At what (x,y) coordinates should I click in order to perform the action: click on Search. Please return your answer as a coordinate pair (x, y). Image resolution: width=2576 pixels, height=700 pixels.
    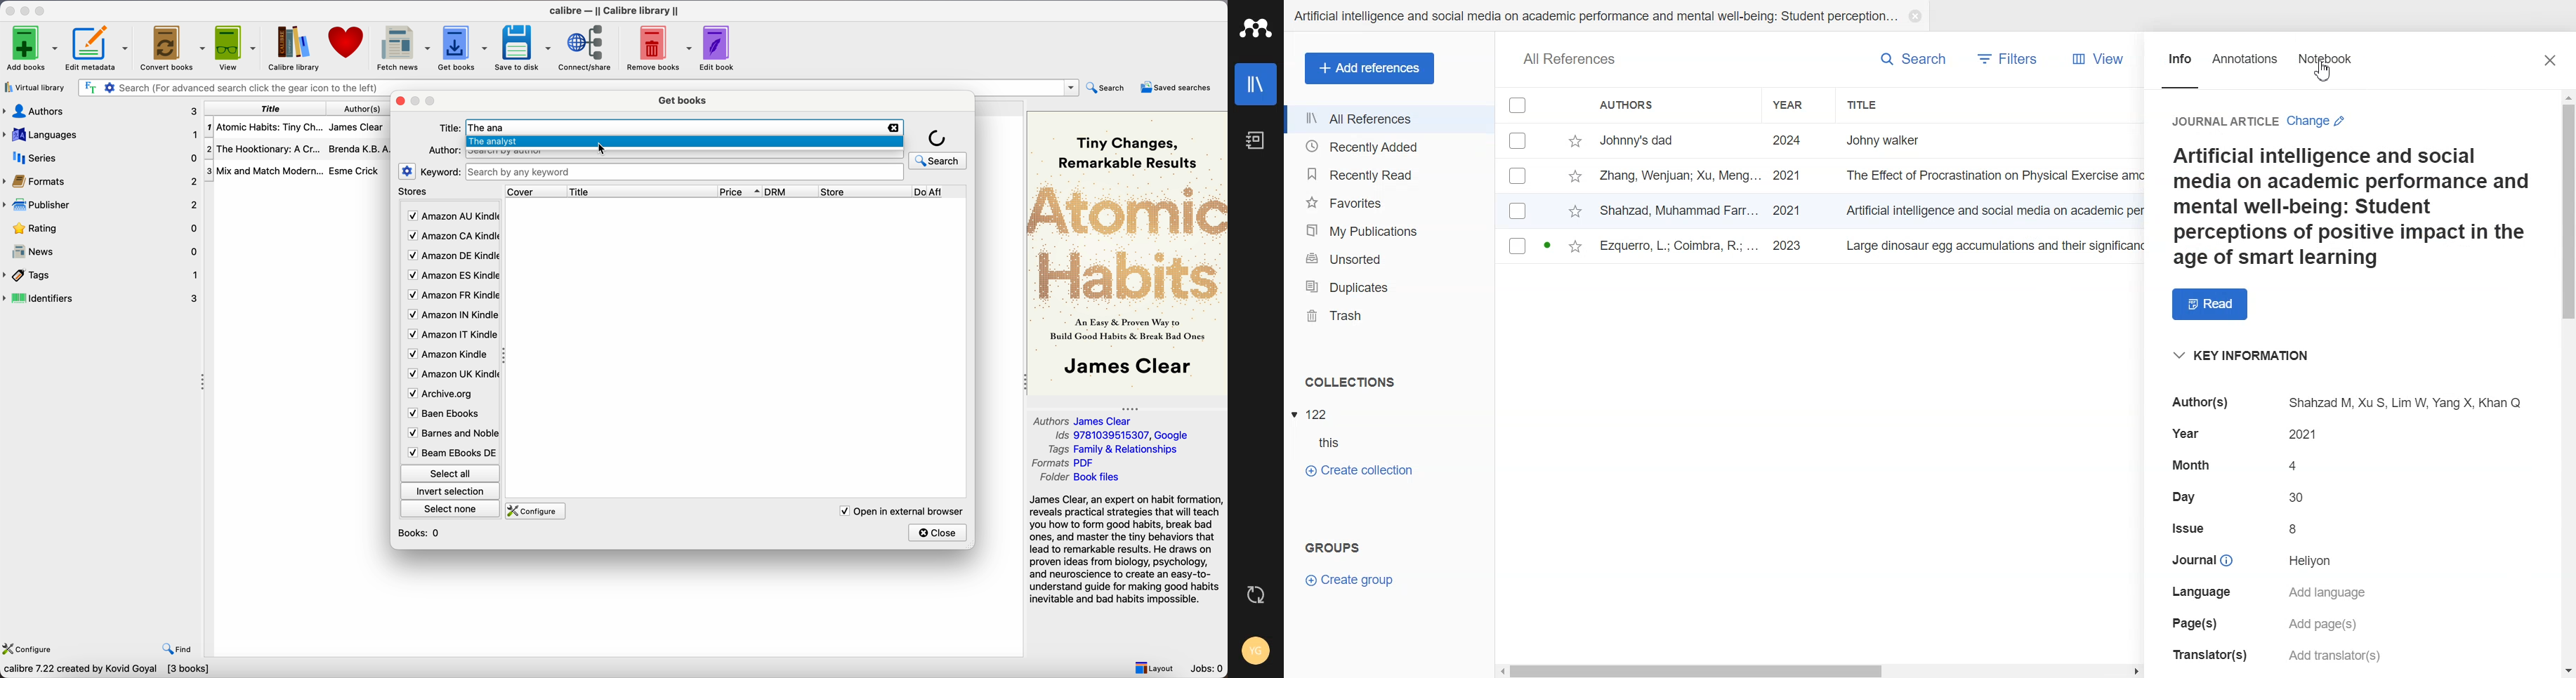
    Looking at the image, I should click on (1913, 58).